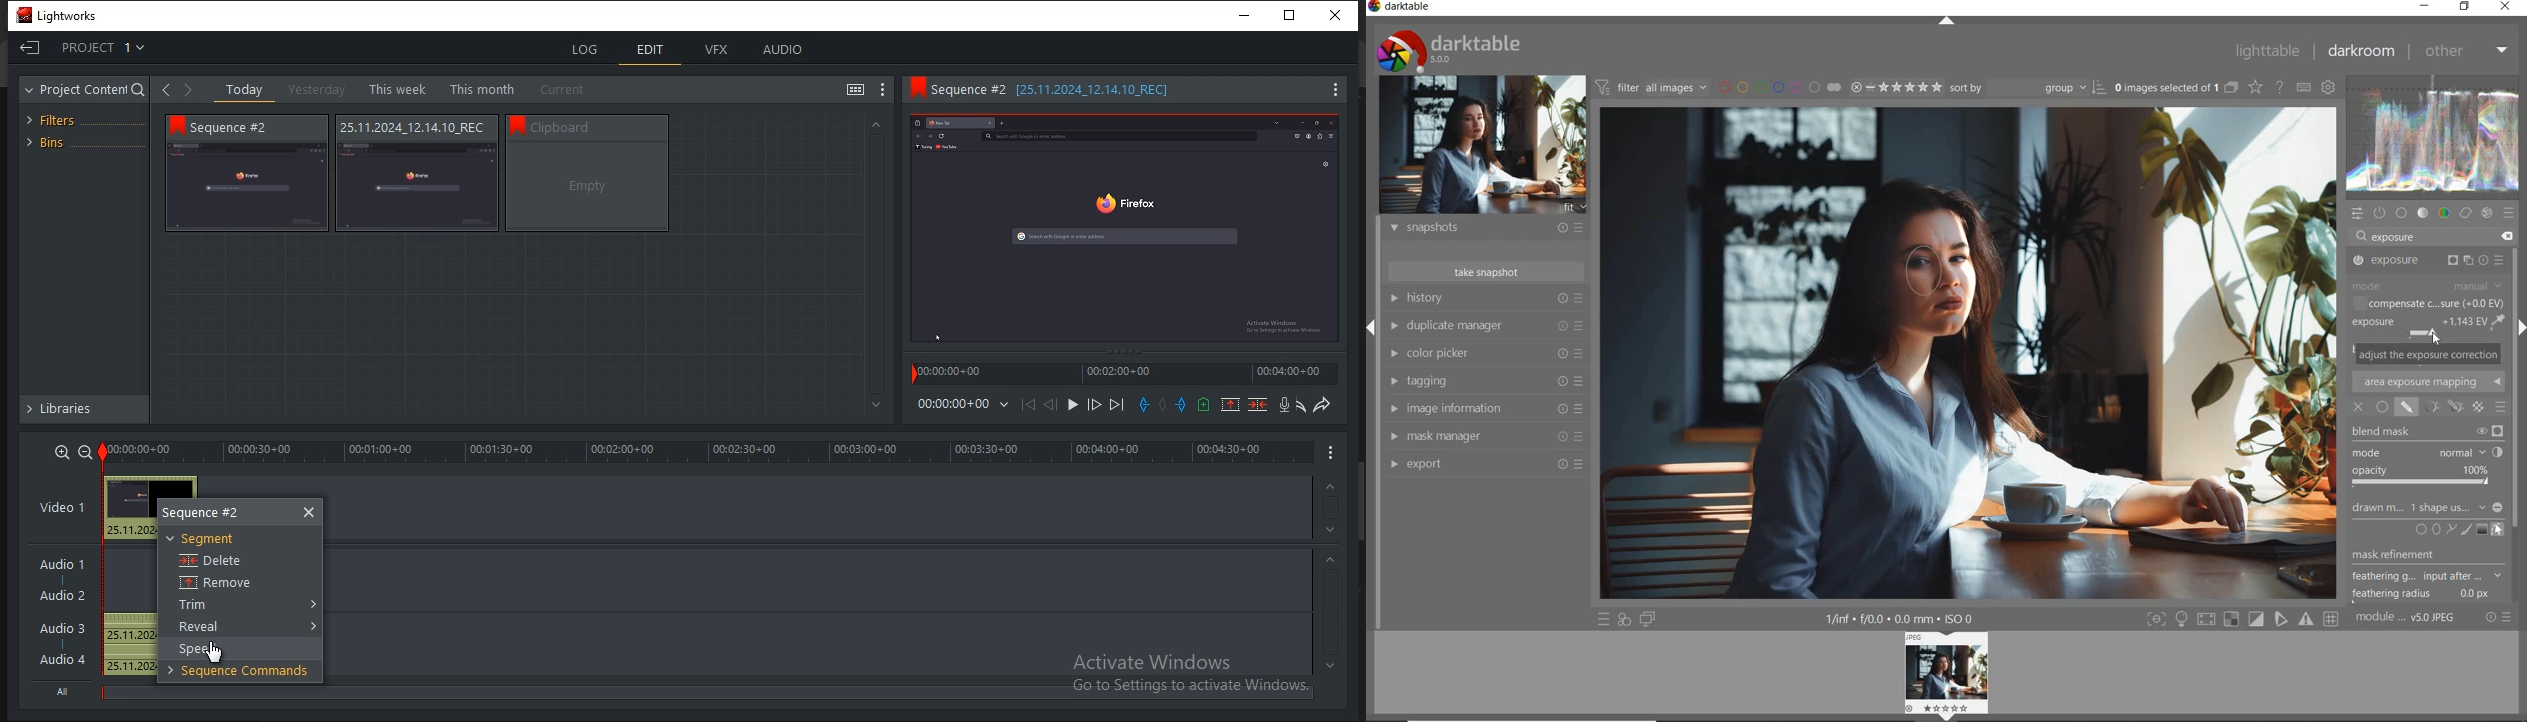  What do you see at coordinates (2383, 407) in the screenshot?
I see `UNIFORMLY` at bounding box center [2383, 407].